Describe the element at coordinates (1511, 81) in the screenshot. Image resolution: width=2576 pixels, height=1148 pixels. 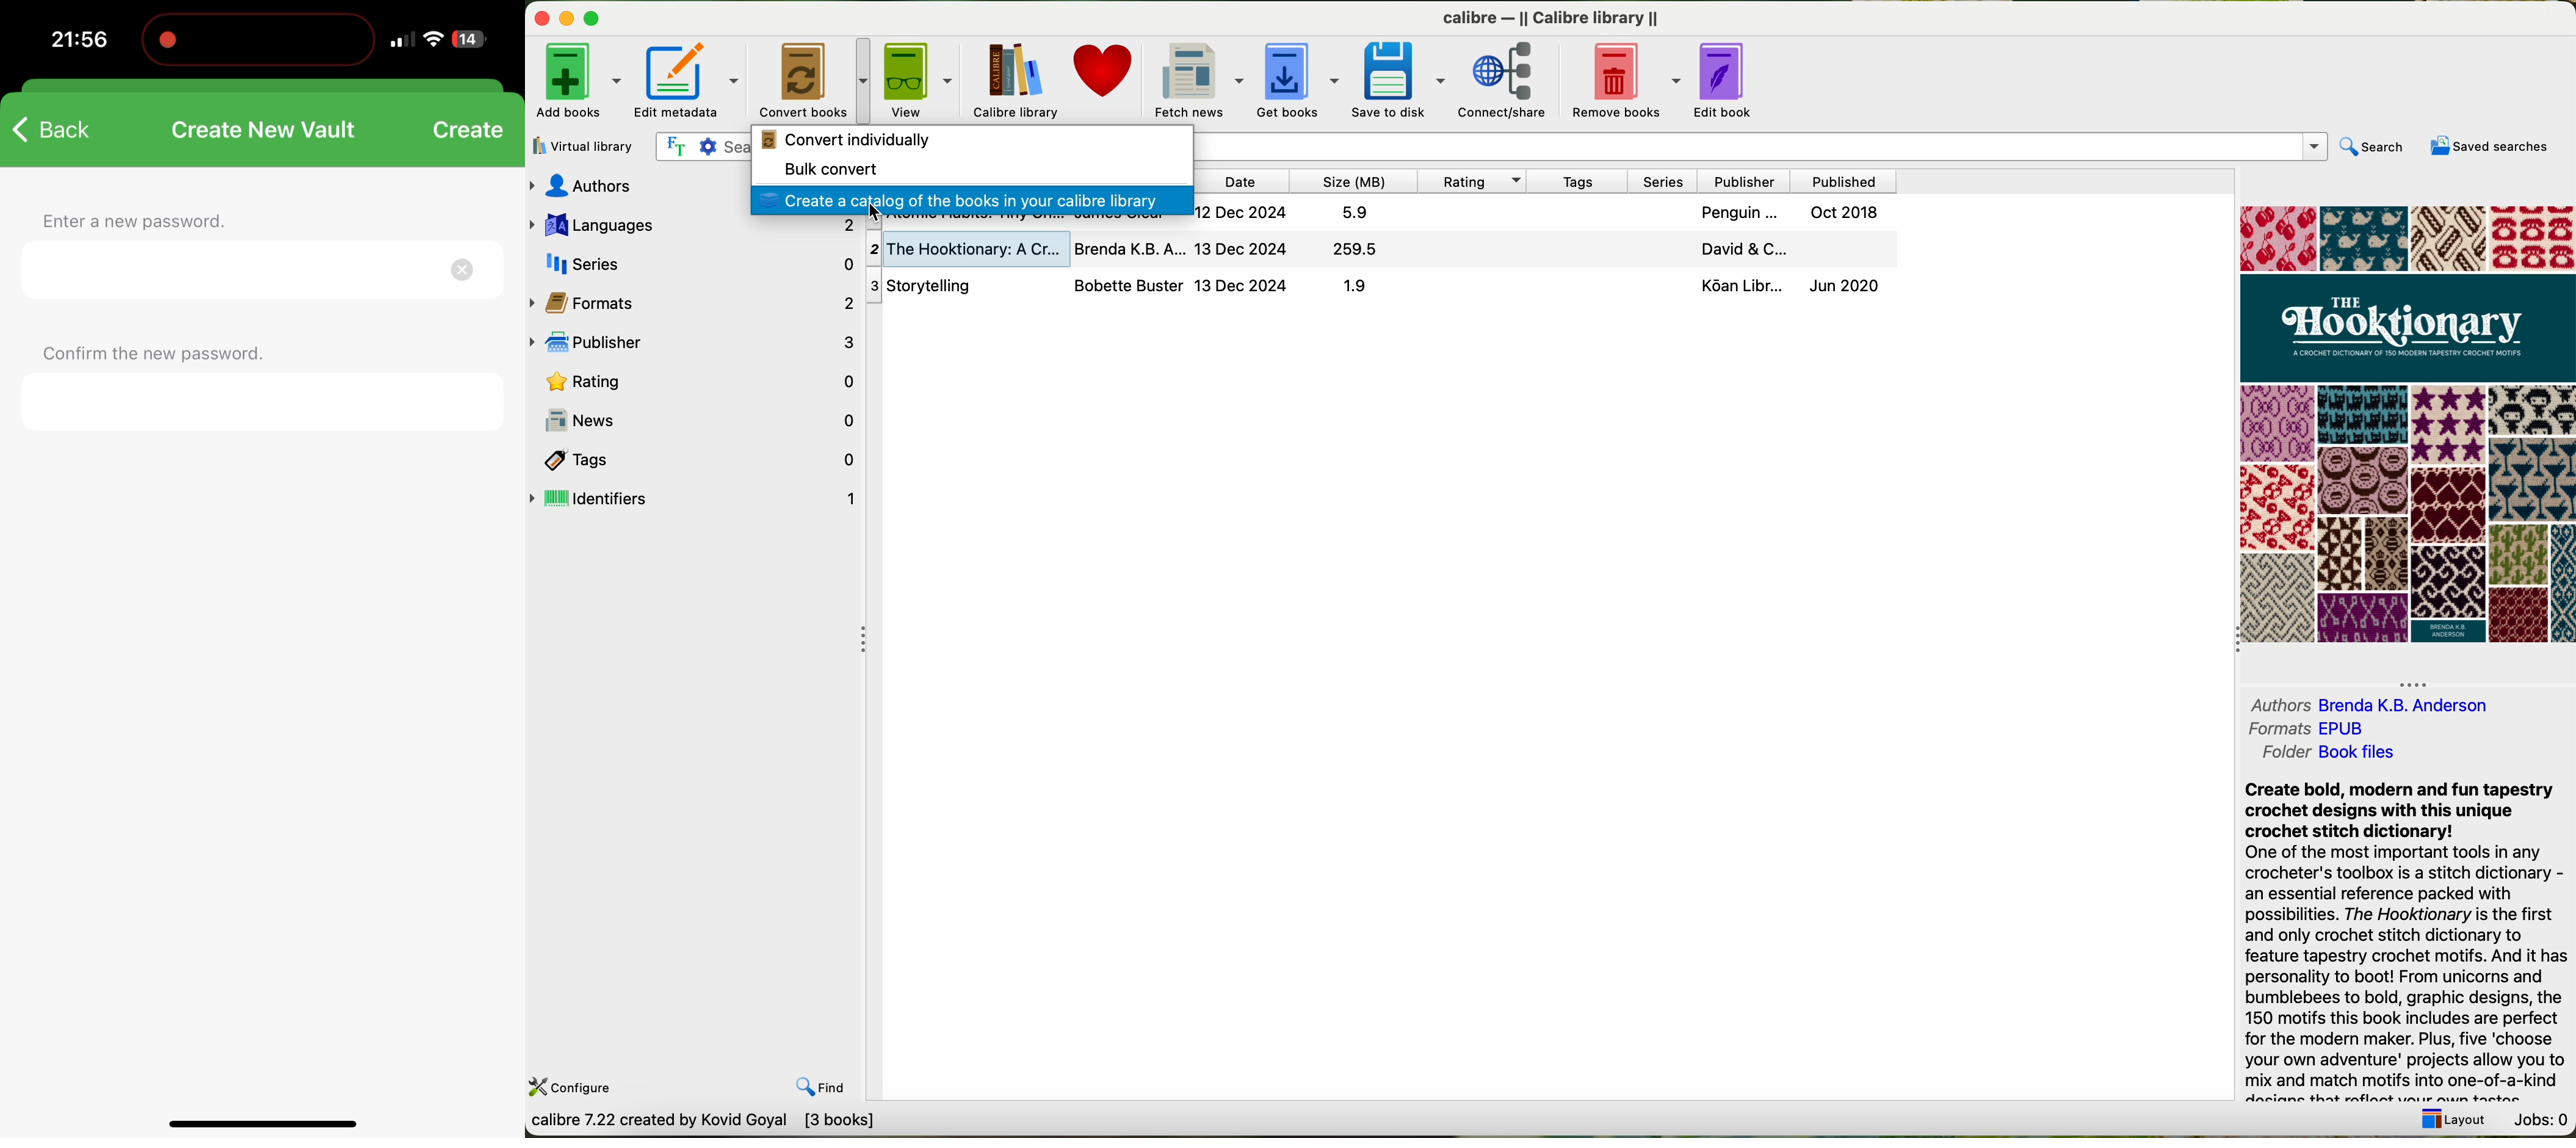
I see `connect share` at that location.